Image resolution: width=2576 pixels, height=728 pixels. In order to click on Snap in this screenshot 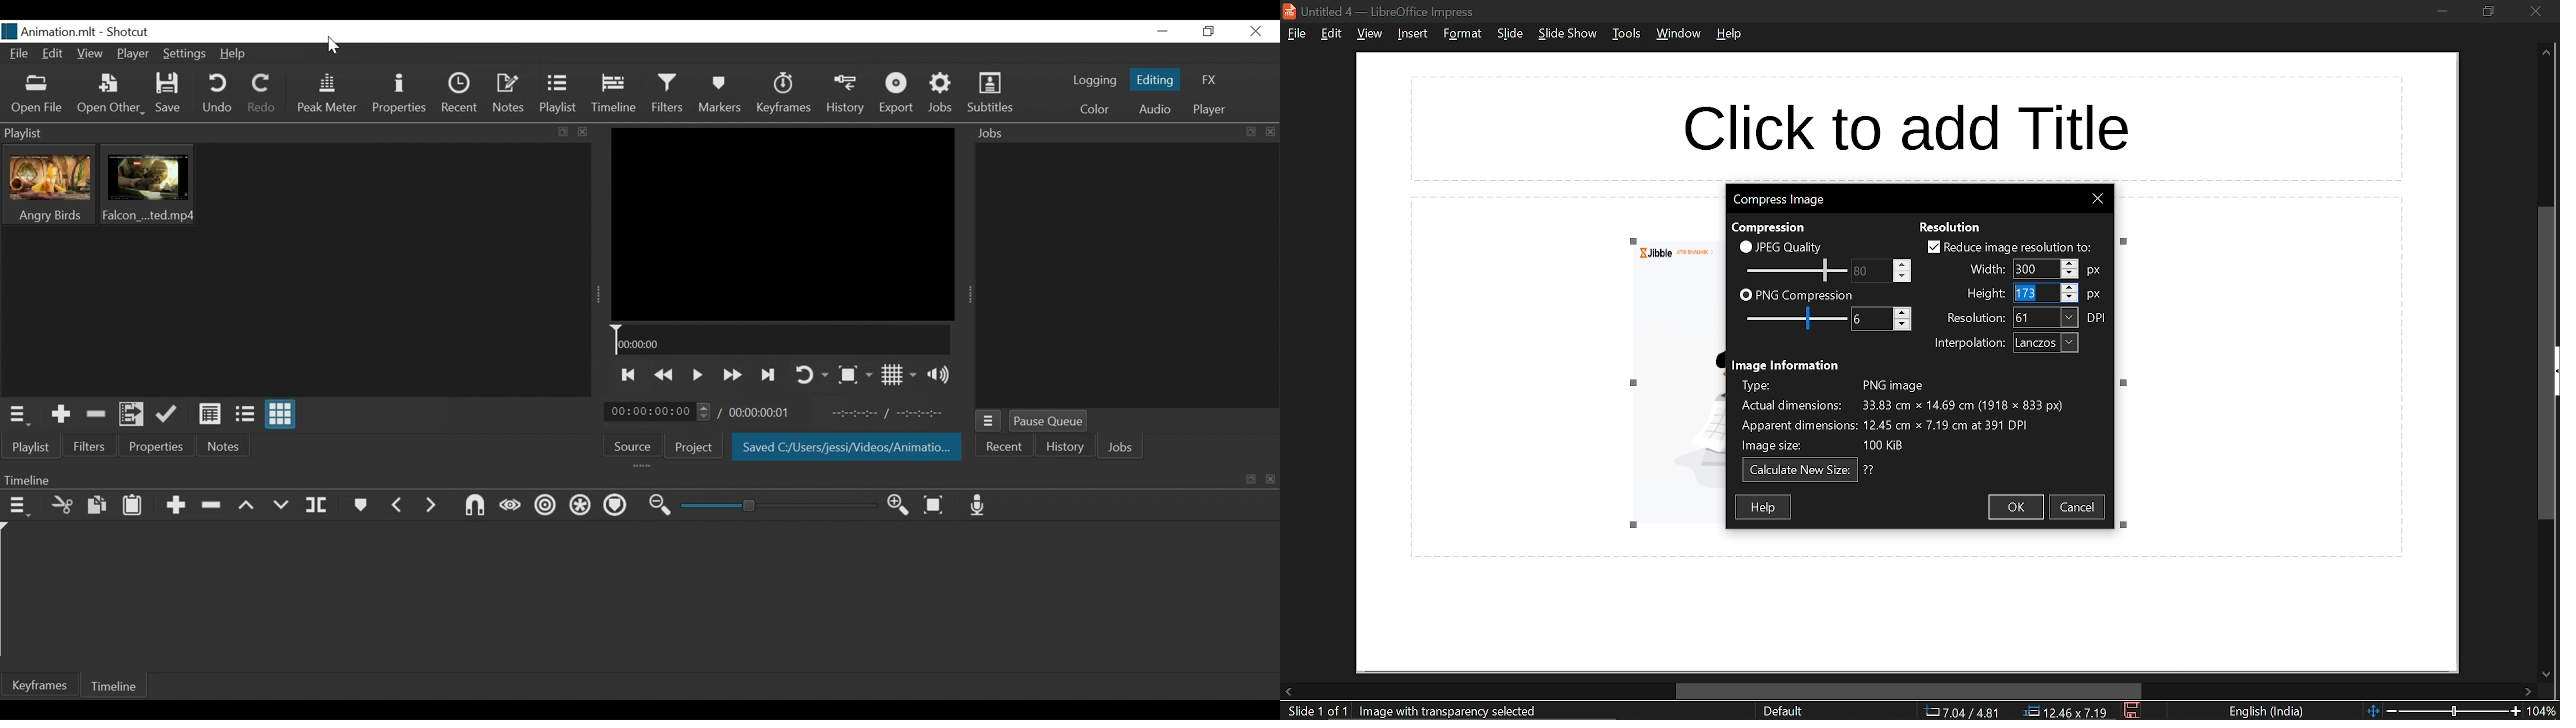, I will do `click(475, 507)`.